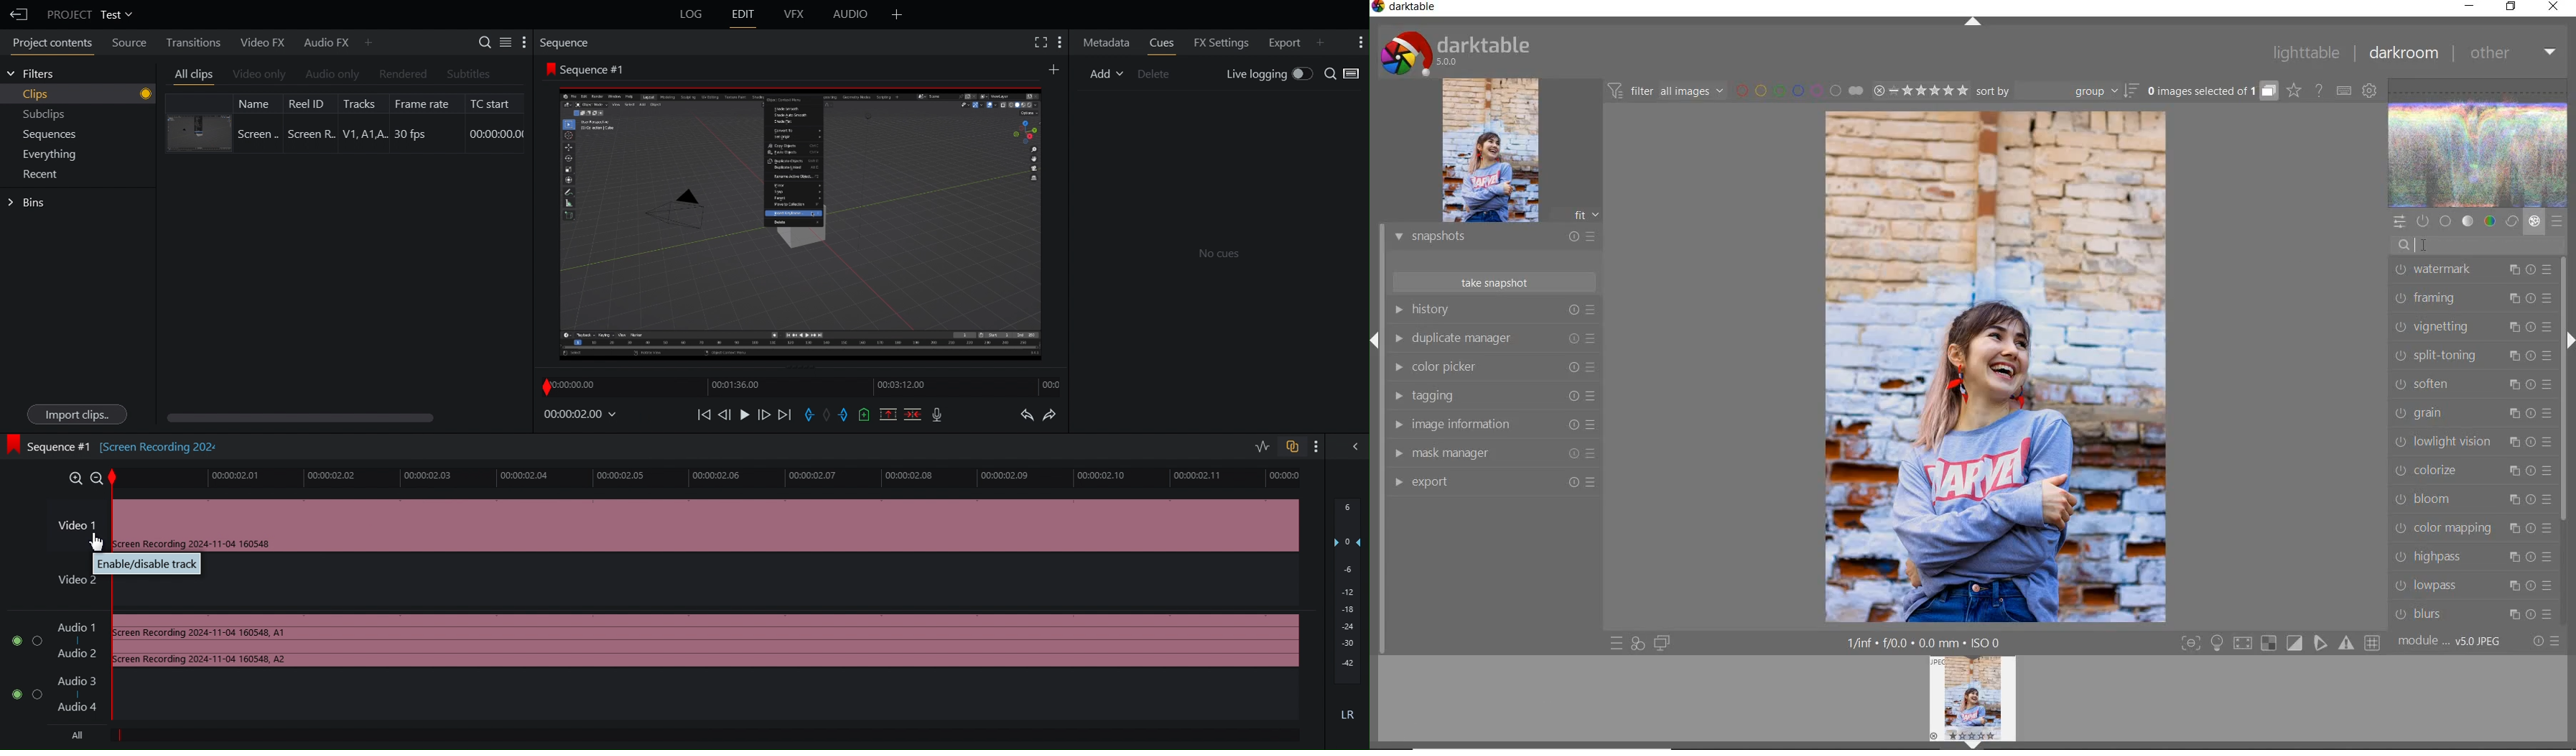 This screenshot has height=756, width=2576. Describe the element at coordinates (90, 14) in the screenshot. I see `Project Test` at that location.